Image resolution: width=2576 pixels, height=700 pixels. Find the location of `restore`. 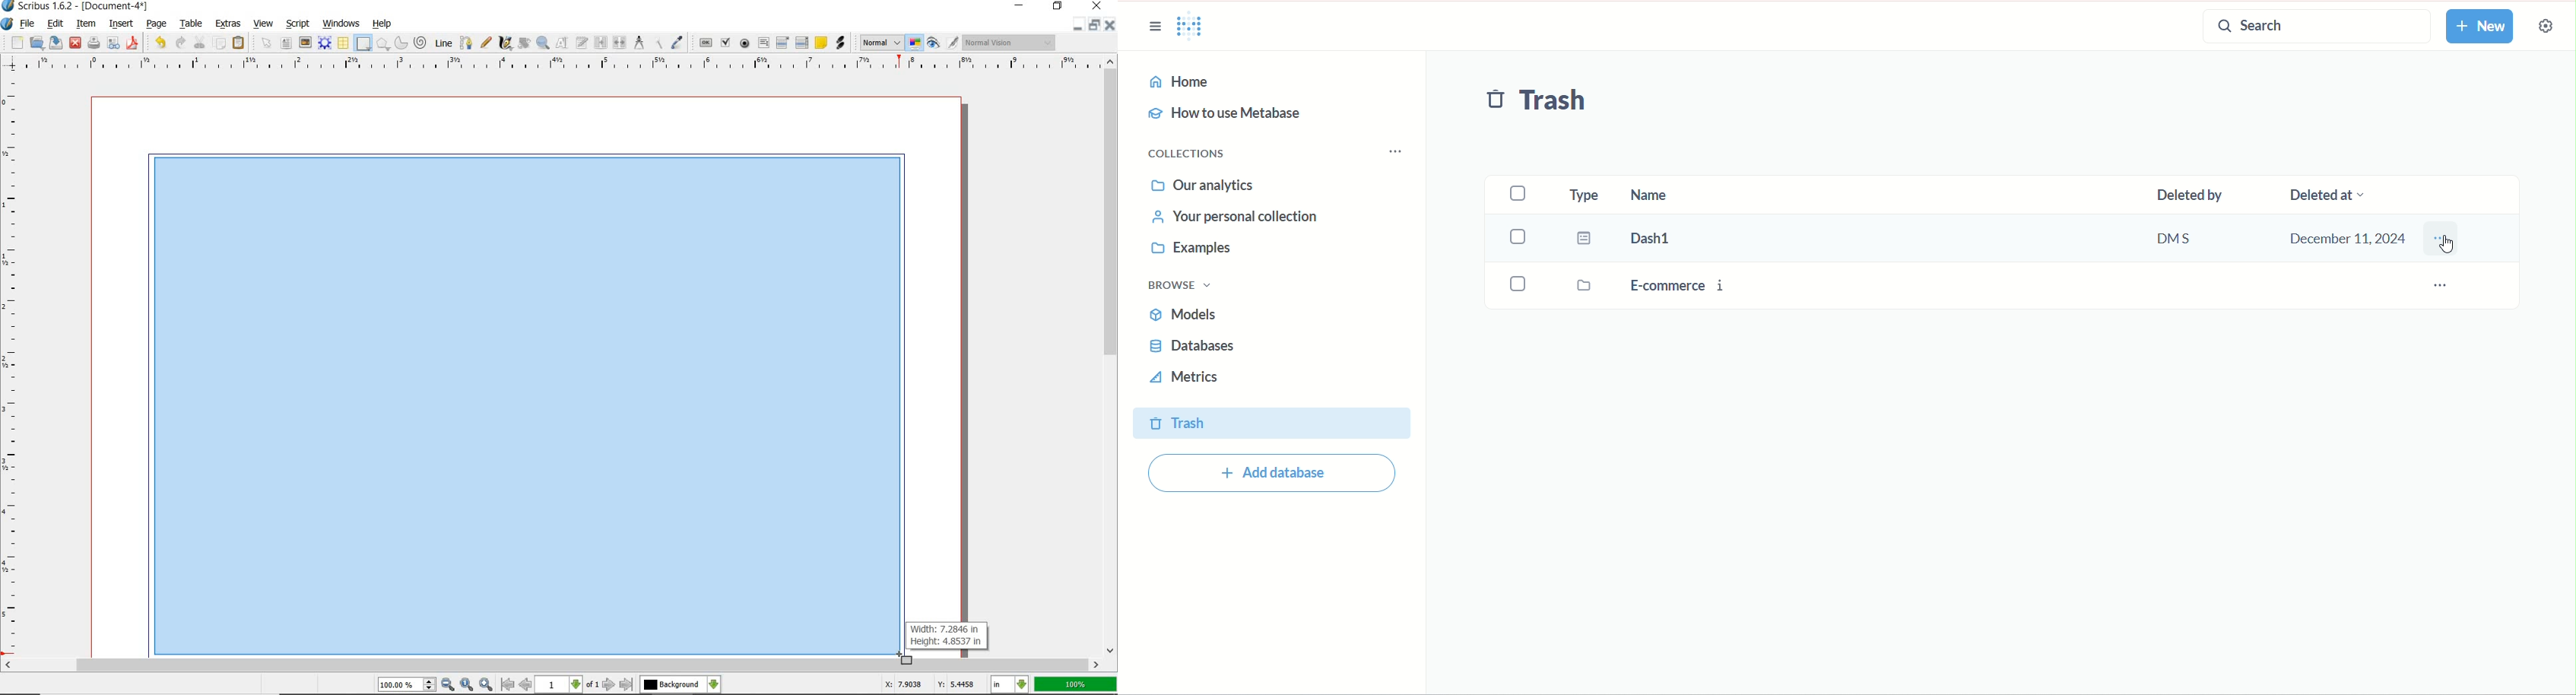

restore is located at coordinates (1058, 7).